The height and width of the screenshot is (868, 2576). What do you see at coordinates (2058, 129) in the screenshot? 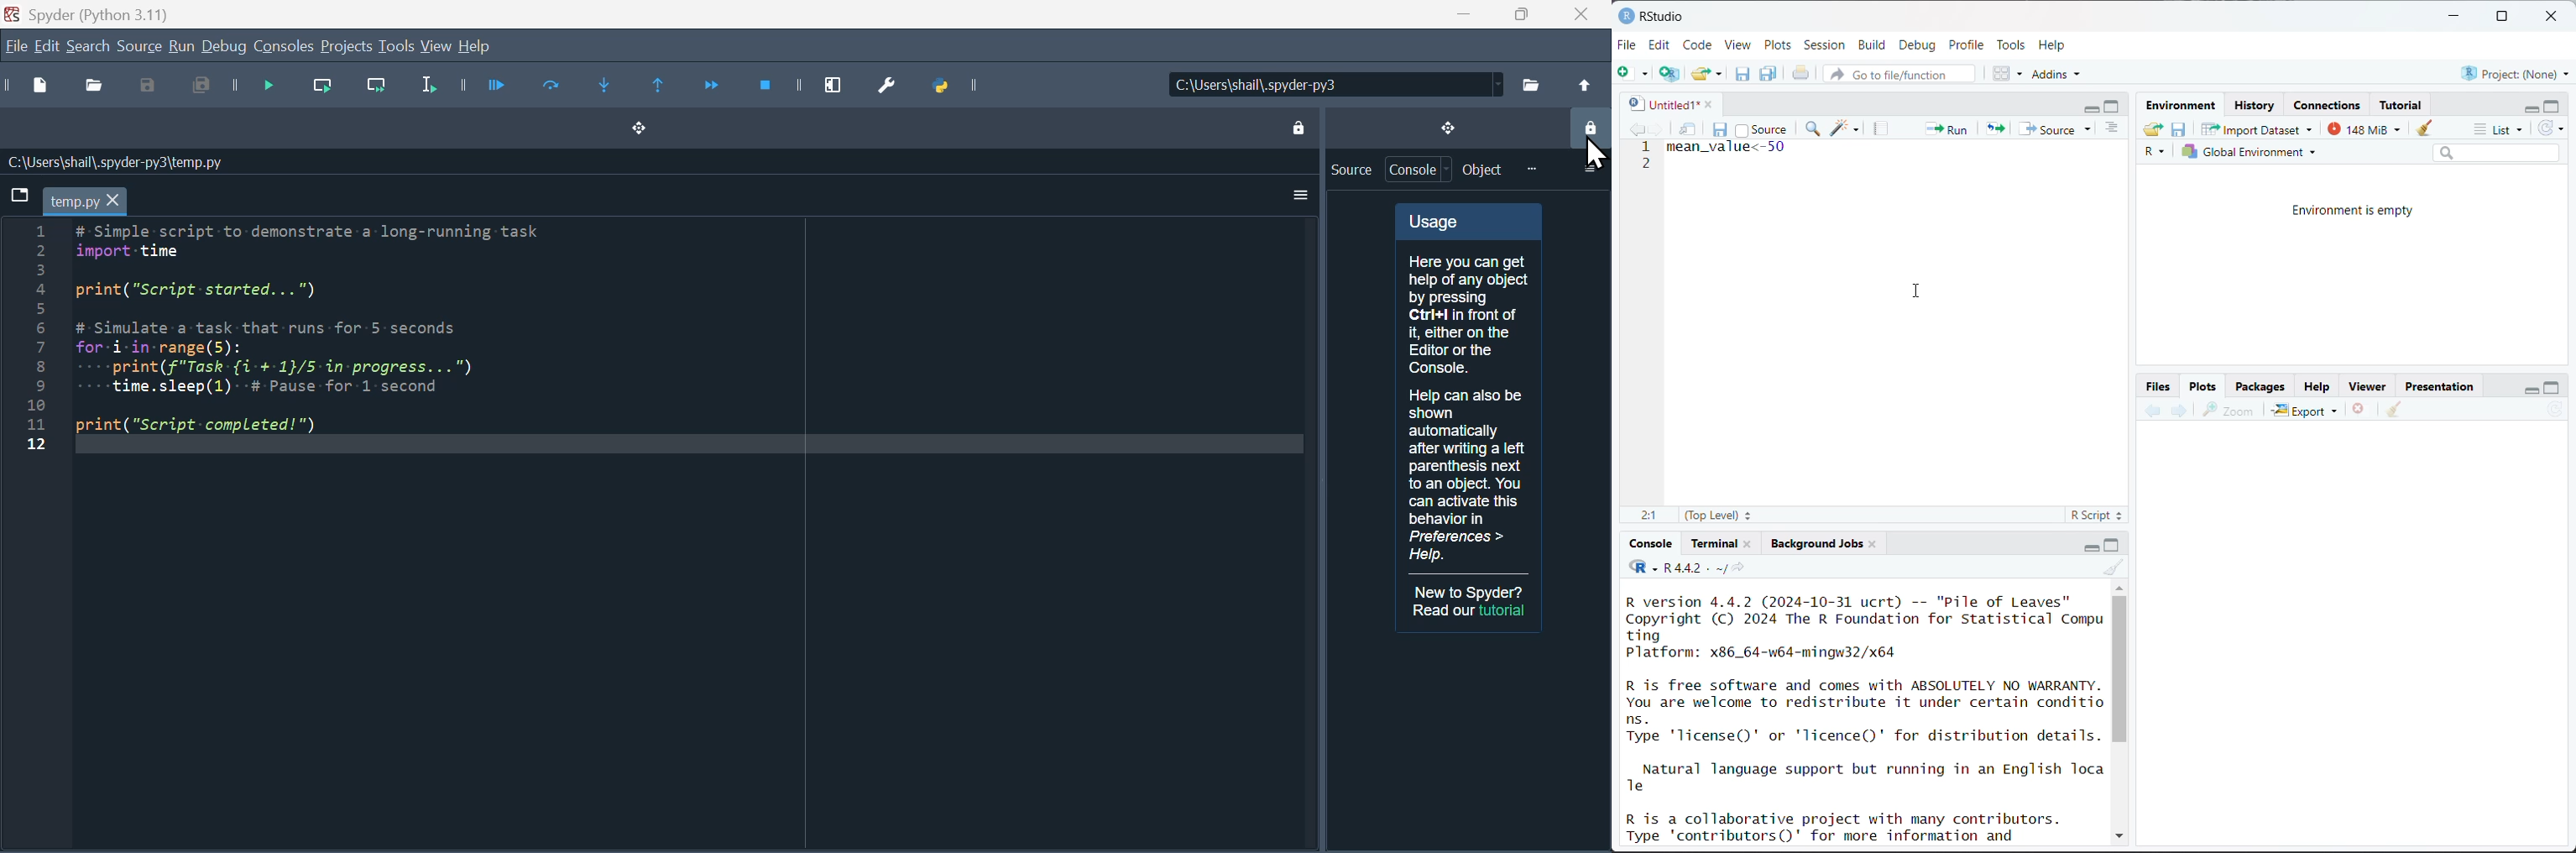
I see `source` at bounding box center [2058, 129].